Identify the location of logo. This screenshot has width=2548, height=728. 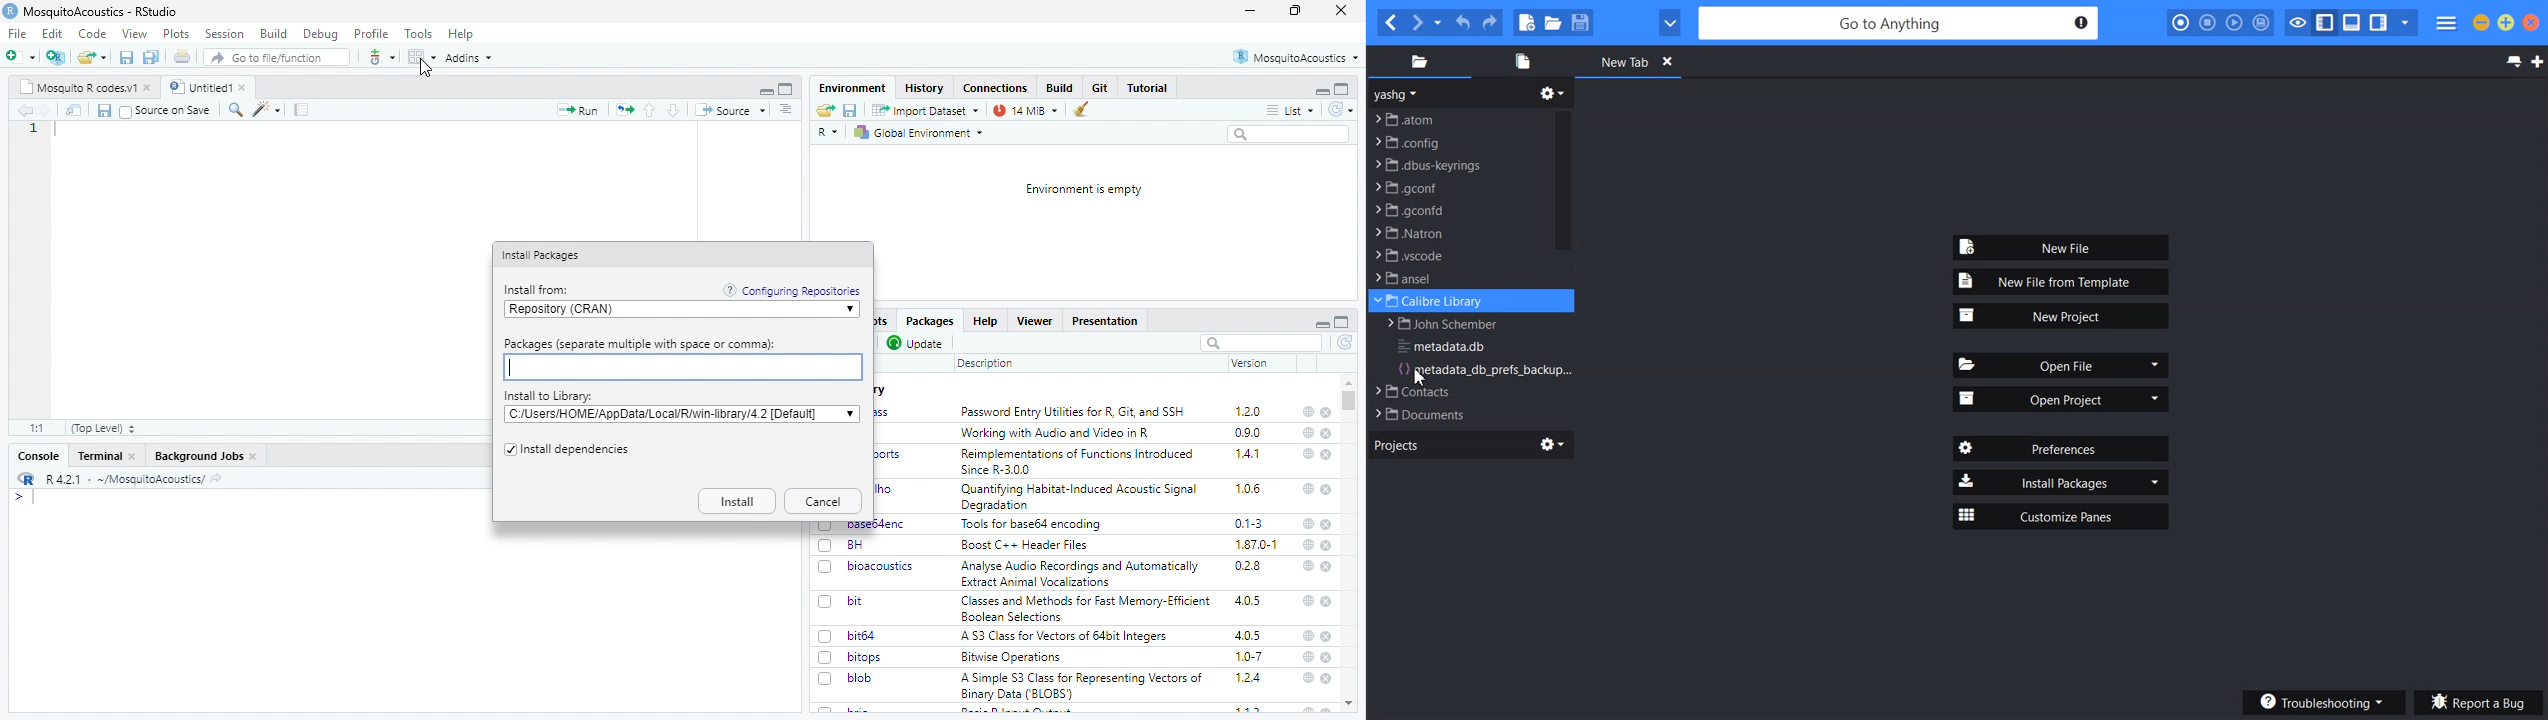
(10, 11).